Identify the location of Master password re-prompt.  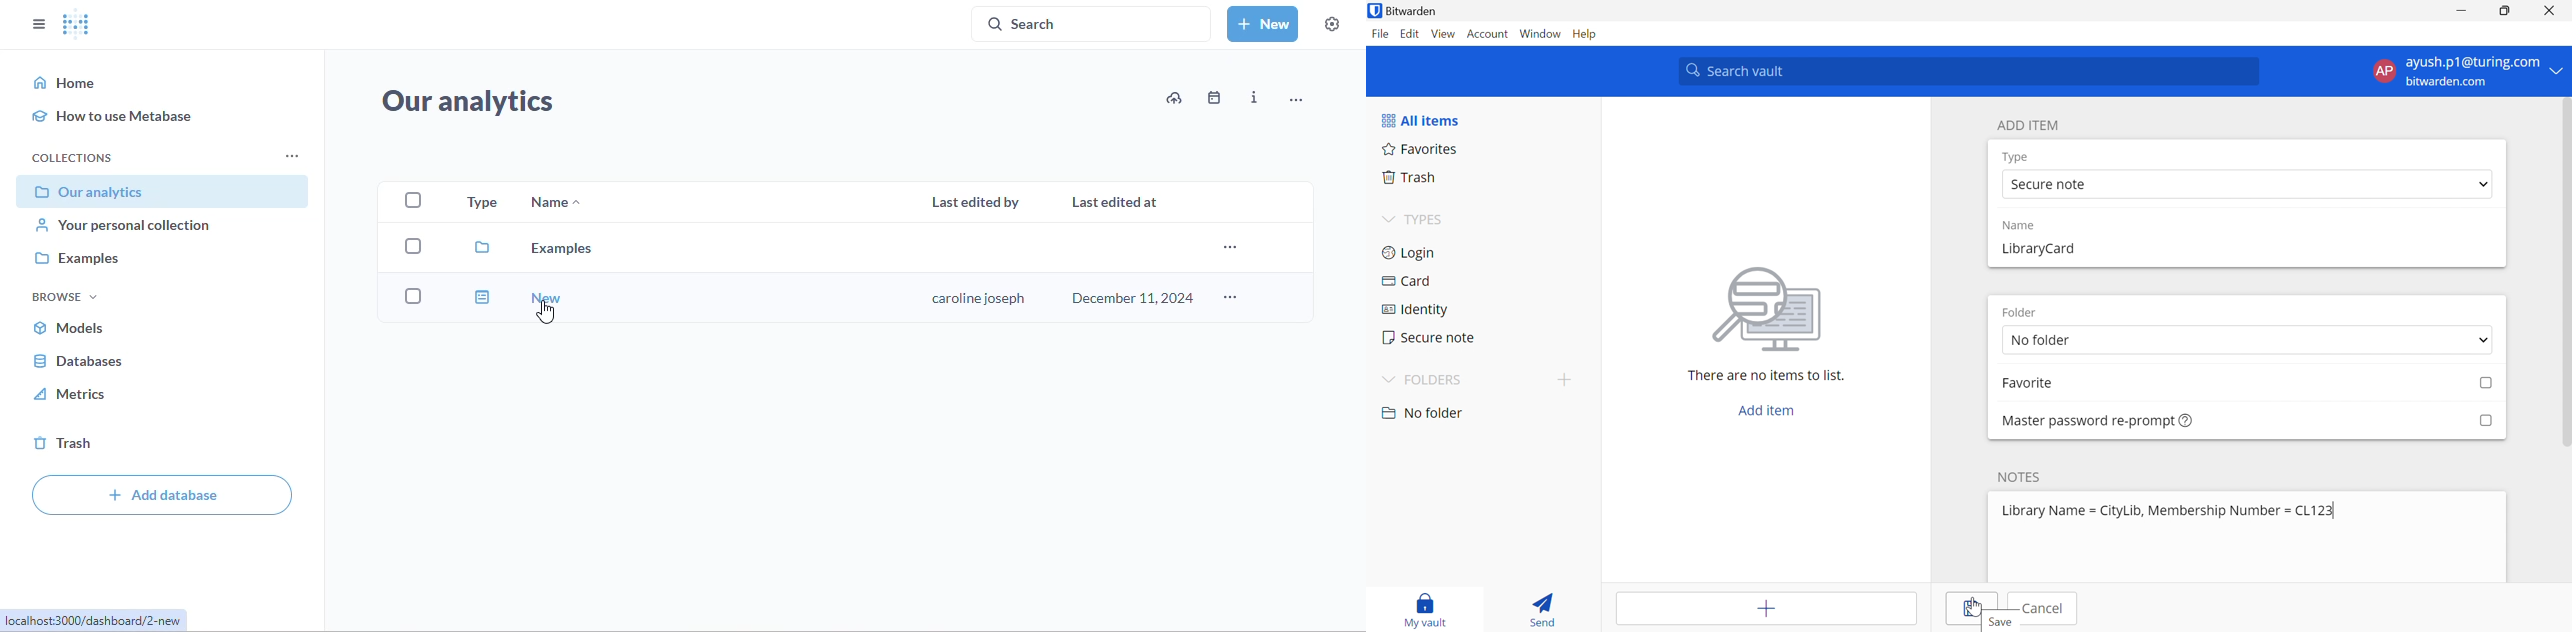
(2098, 420).